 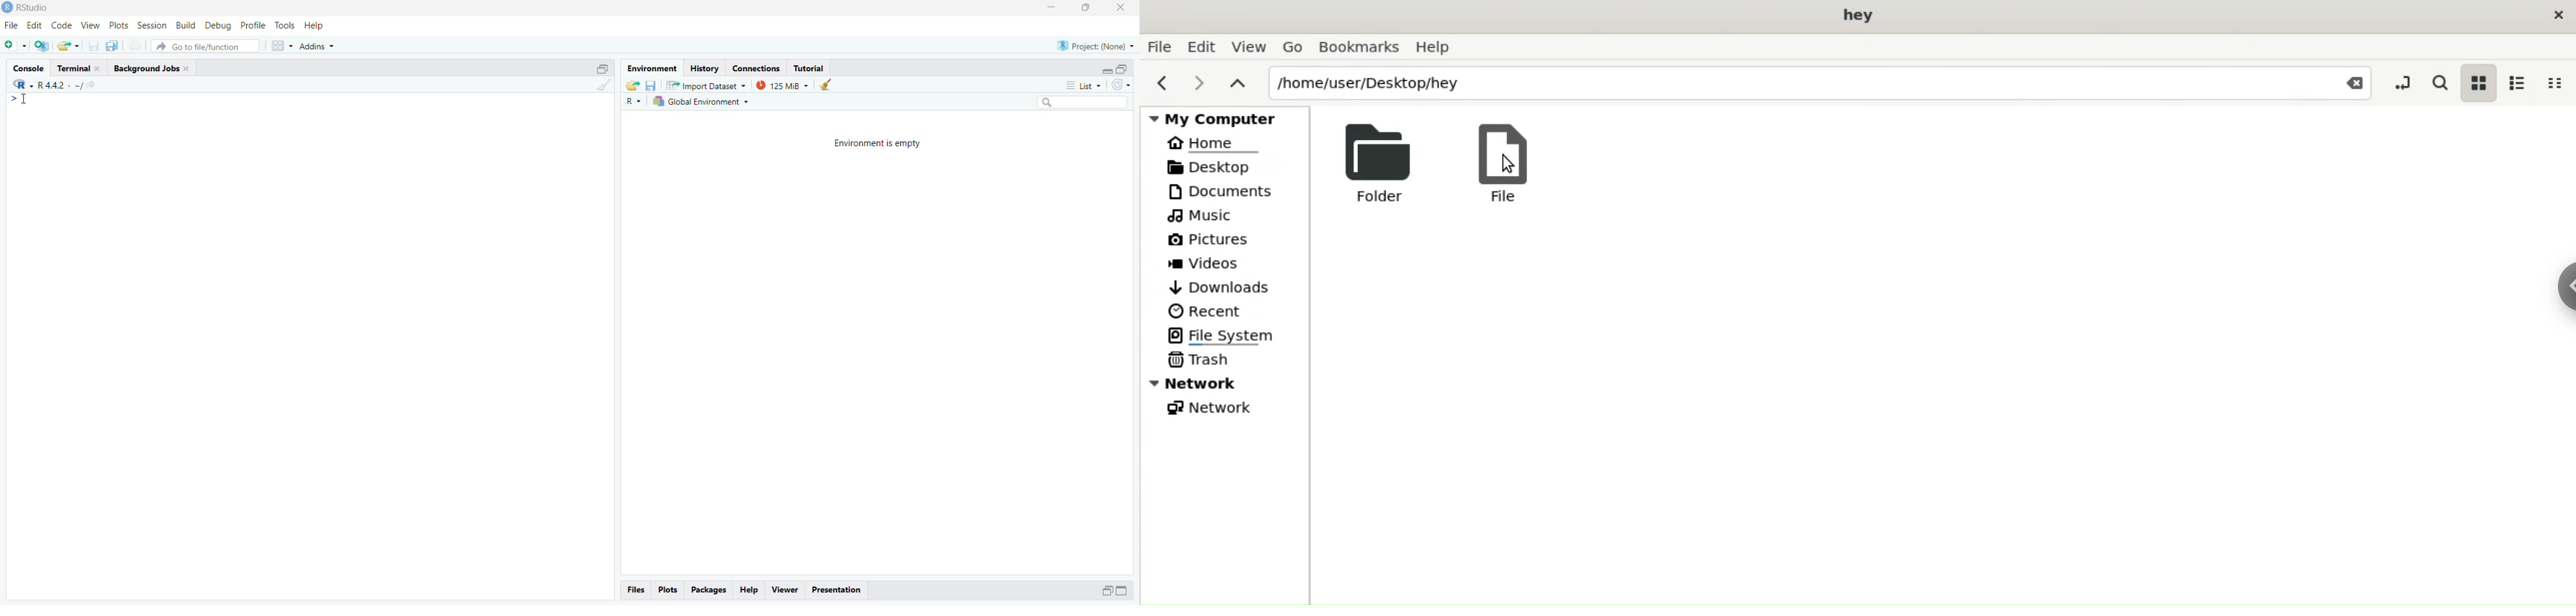 What do you see at coordinates (708, 591) in the screenshot?
I see `packages` at bounding box center [708, 591].